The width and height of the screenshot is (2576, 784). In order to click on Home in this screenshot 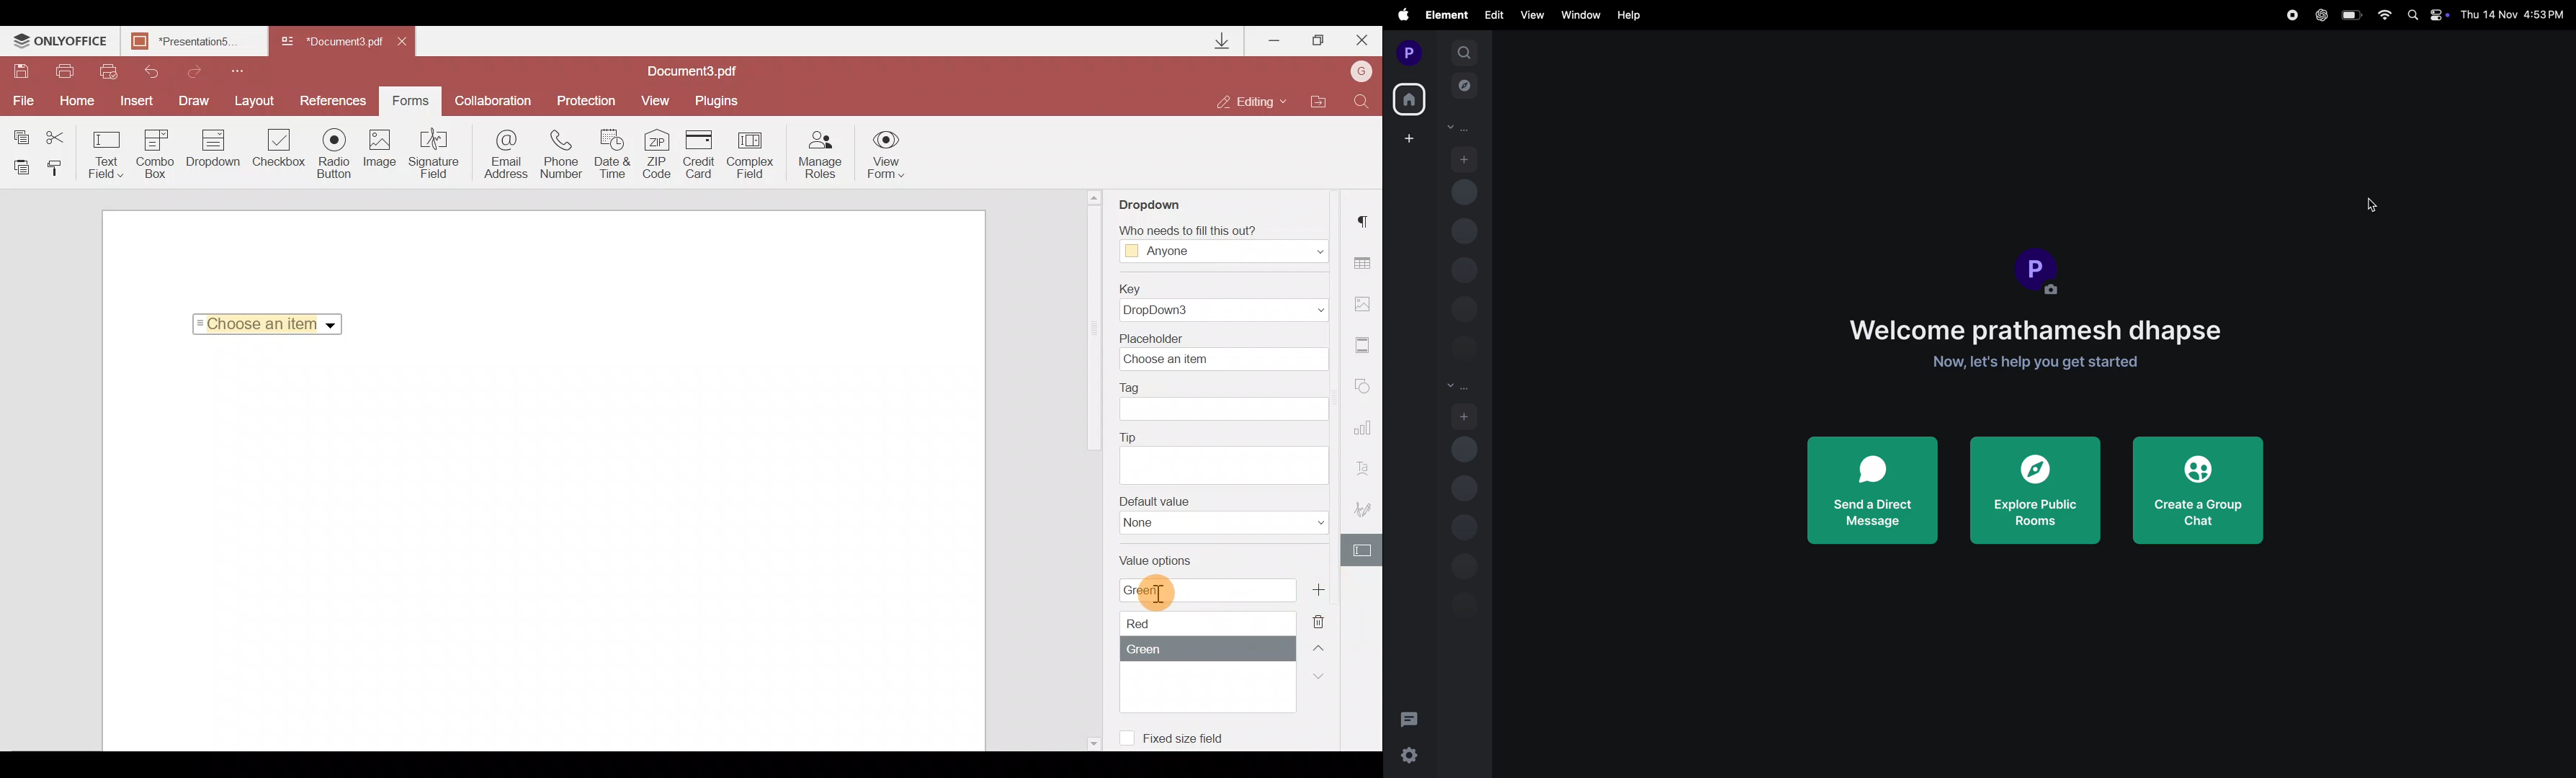, I will do `click(81, 102)`.